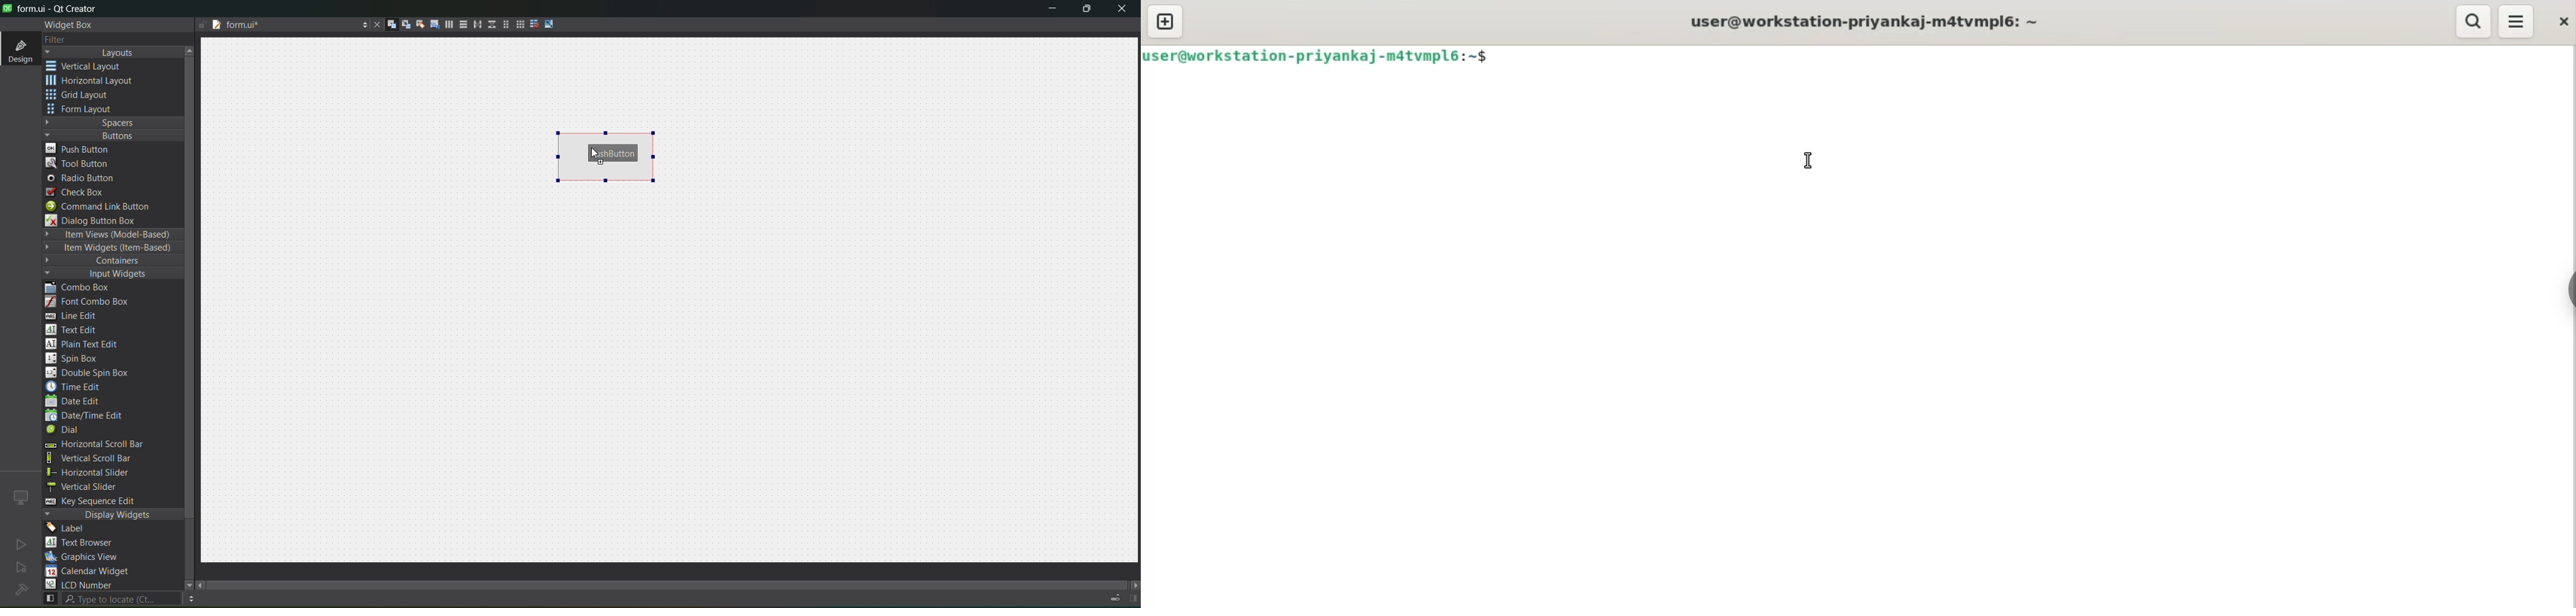 The image size is (2576, 616). I want to click on vertical, so click(92, 66).